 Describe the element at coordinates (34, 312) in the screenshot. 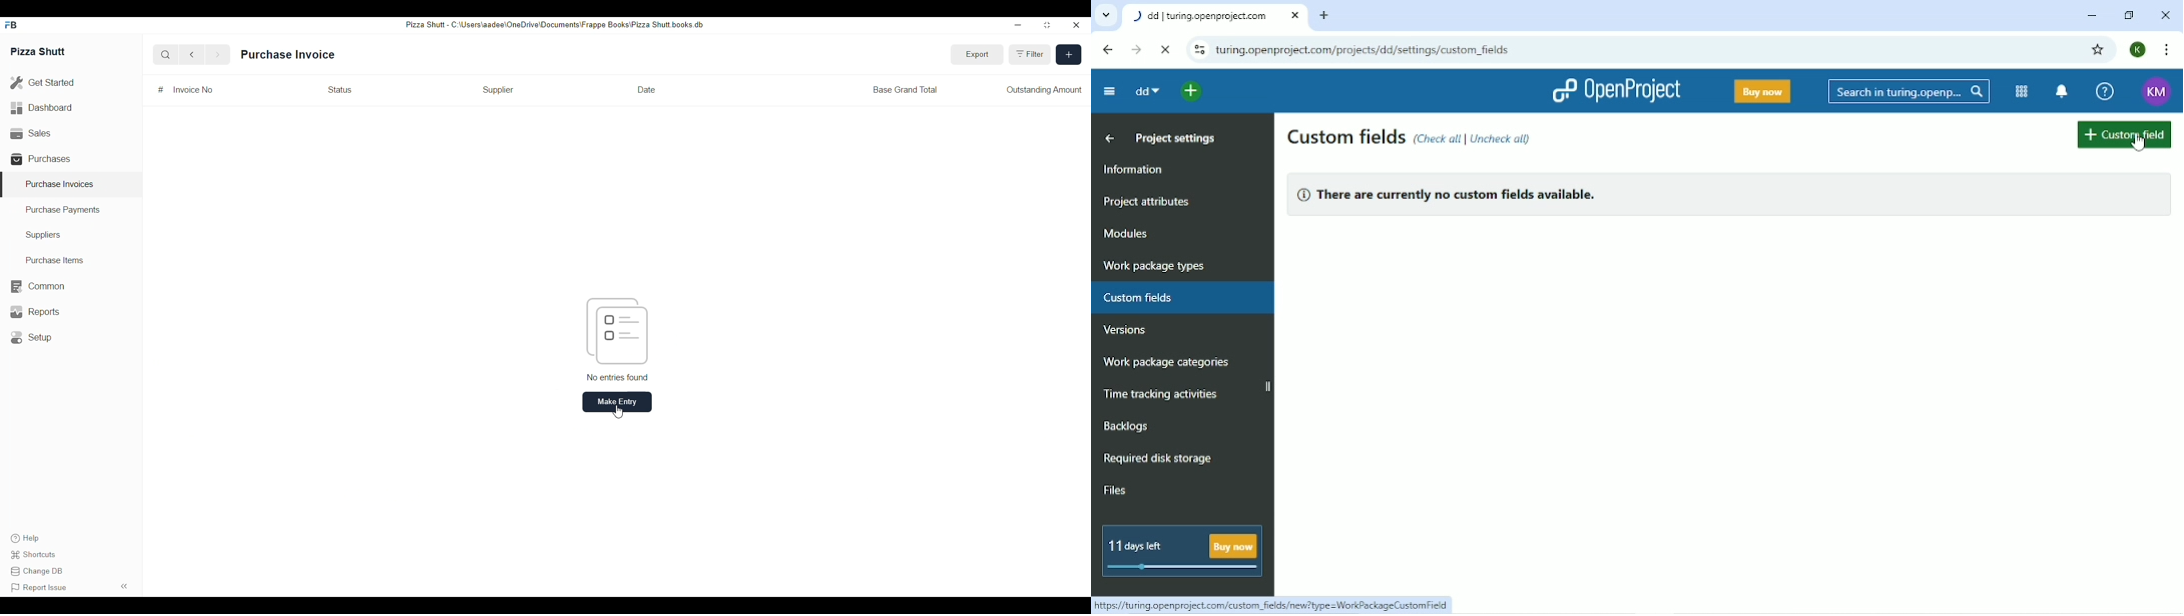

I see `Reports` at that location.